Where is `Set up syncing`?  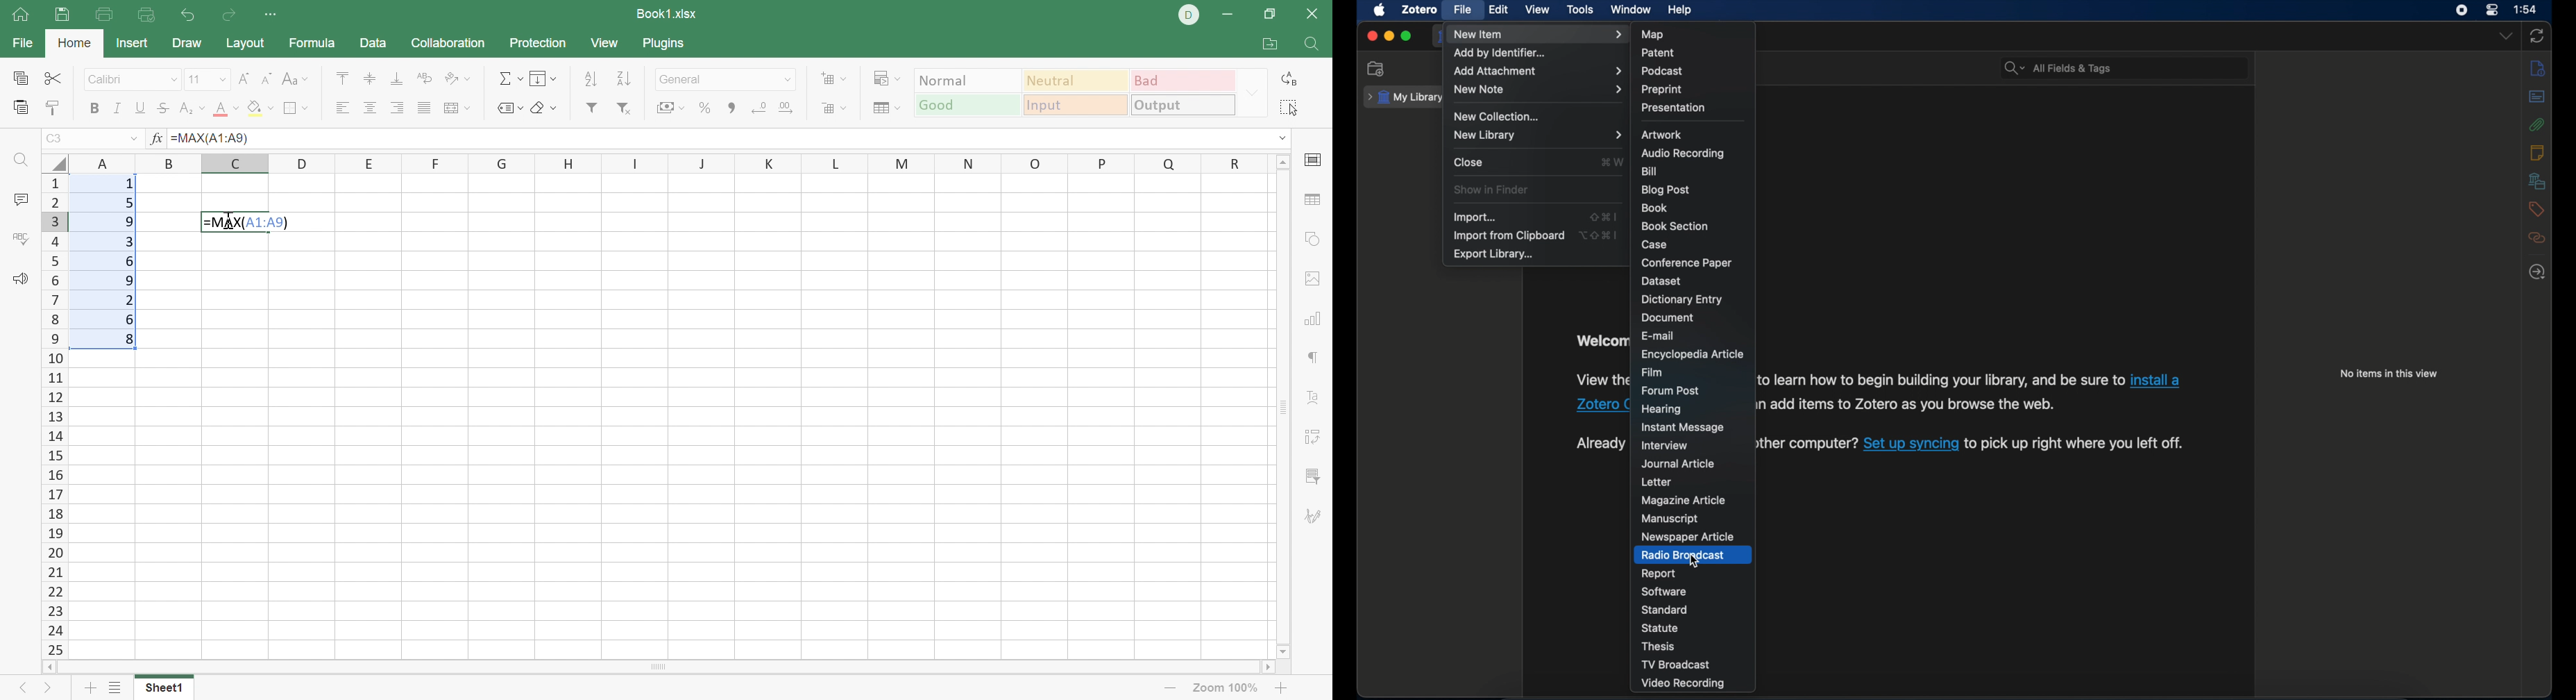
Set up syncing is located at coordinates (1911, 443).